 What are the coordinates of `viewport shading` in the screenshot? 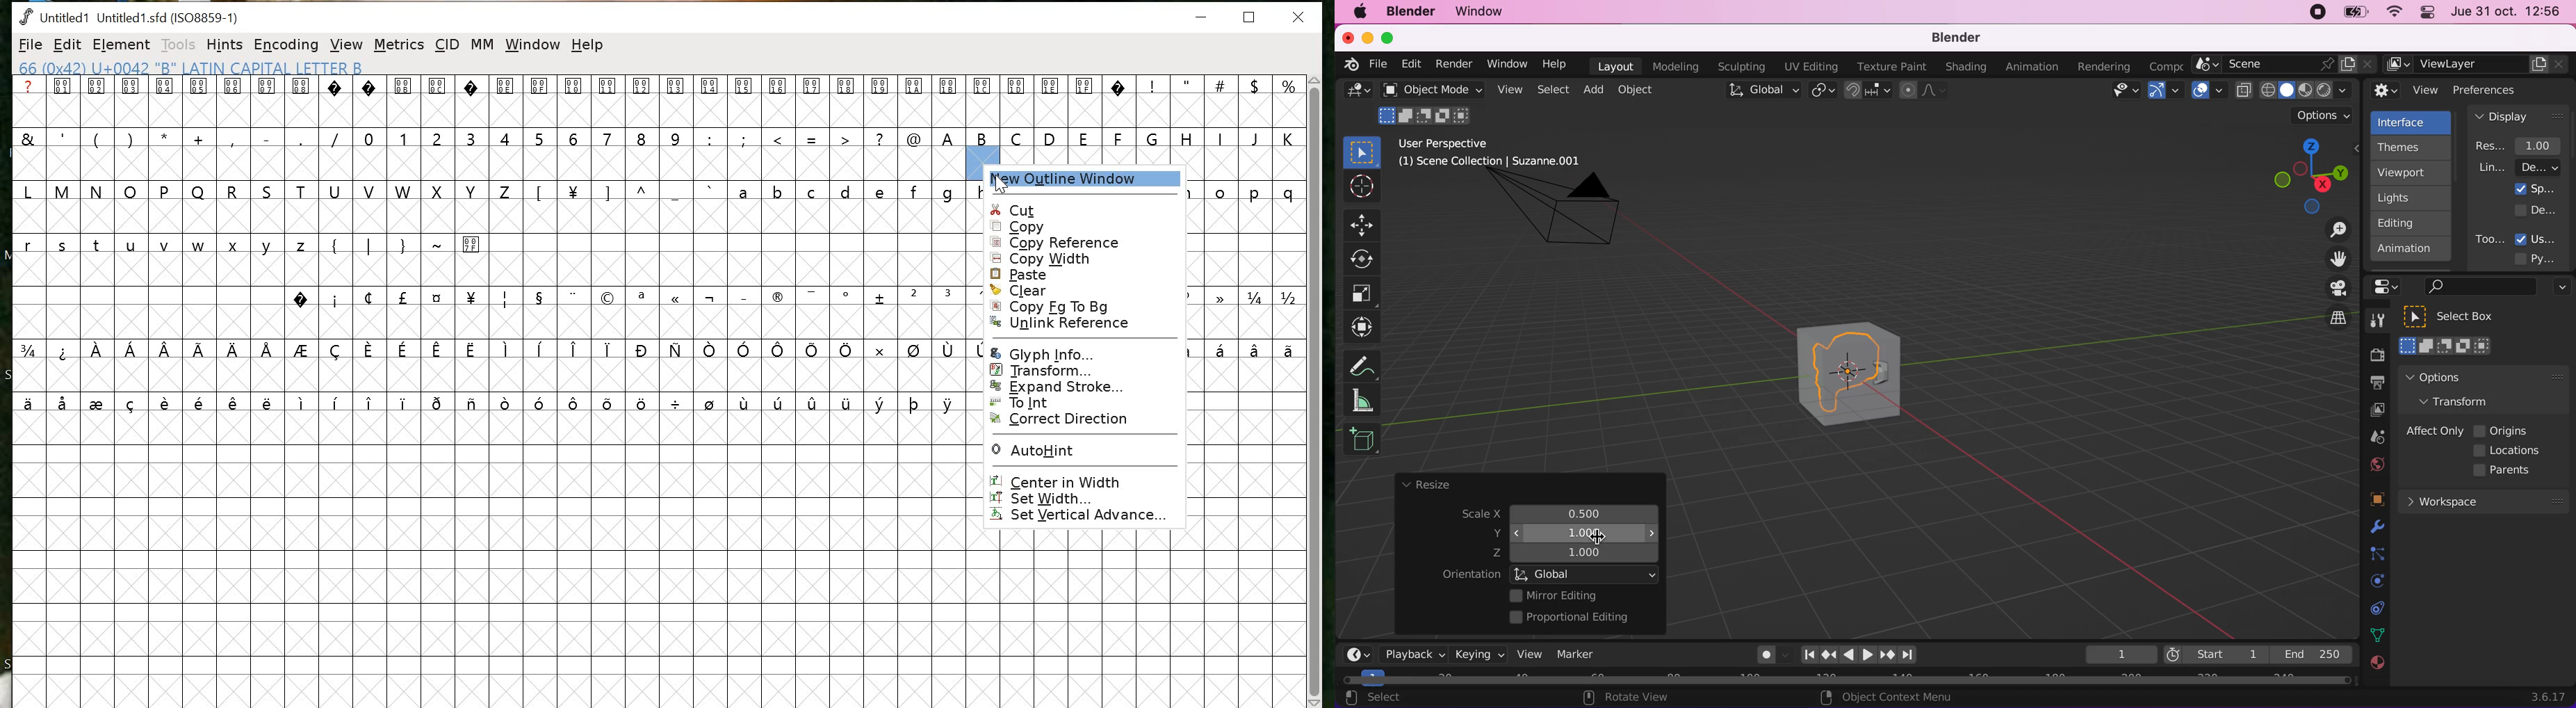 It's located at (2296, 90).